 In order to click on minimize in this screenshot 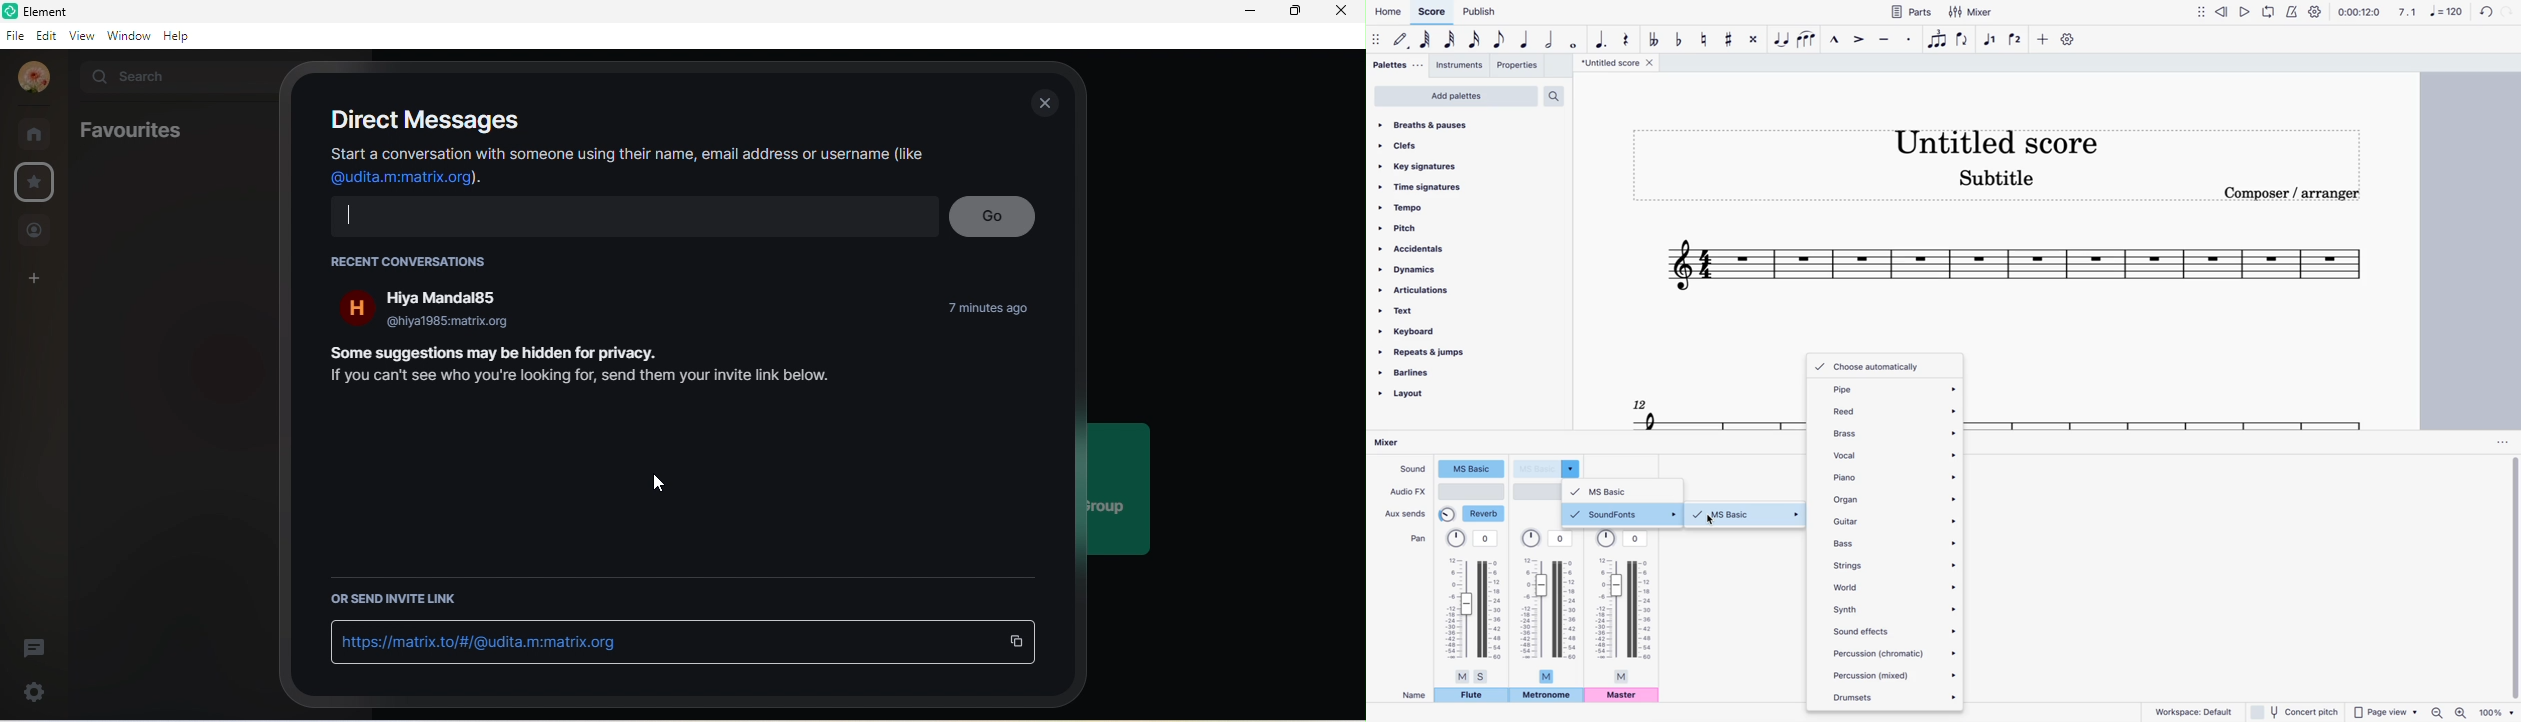, I will do `click(1245, 13)`.